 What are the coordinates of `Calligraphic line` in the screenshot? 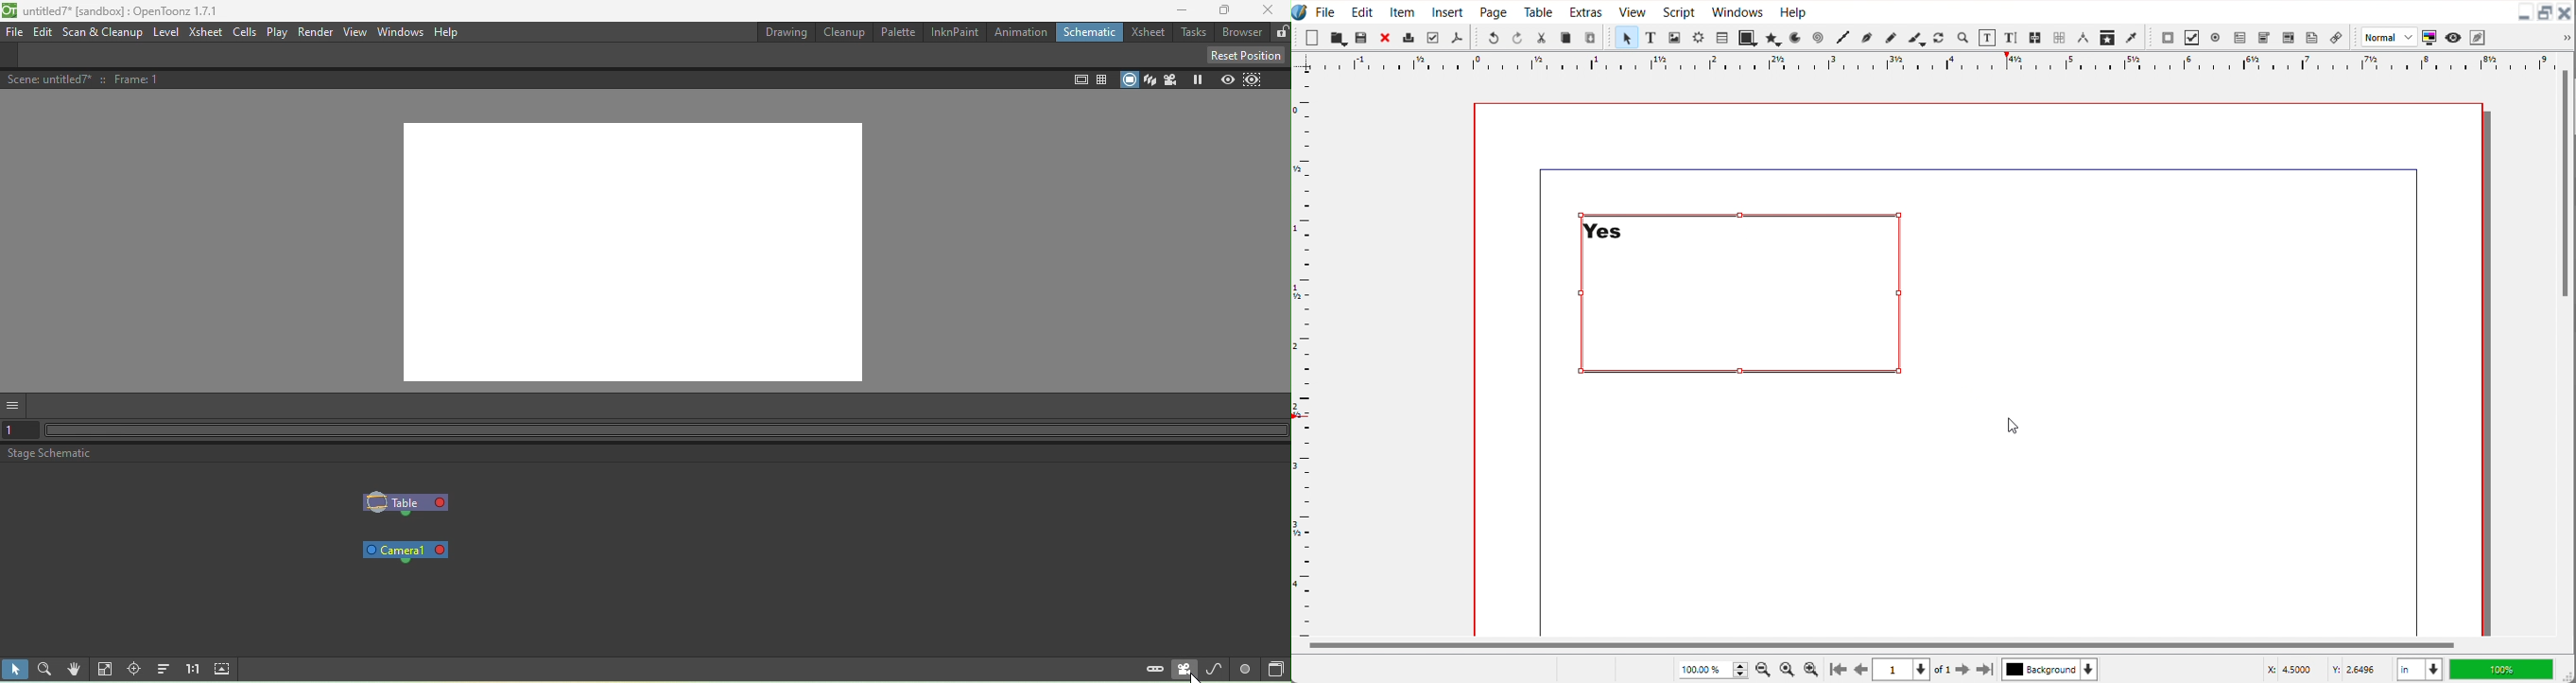 It's located at (1916, 39).